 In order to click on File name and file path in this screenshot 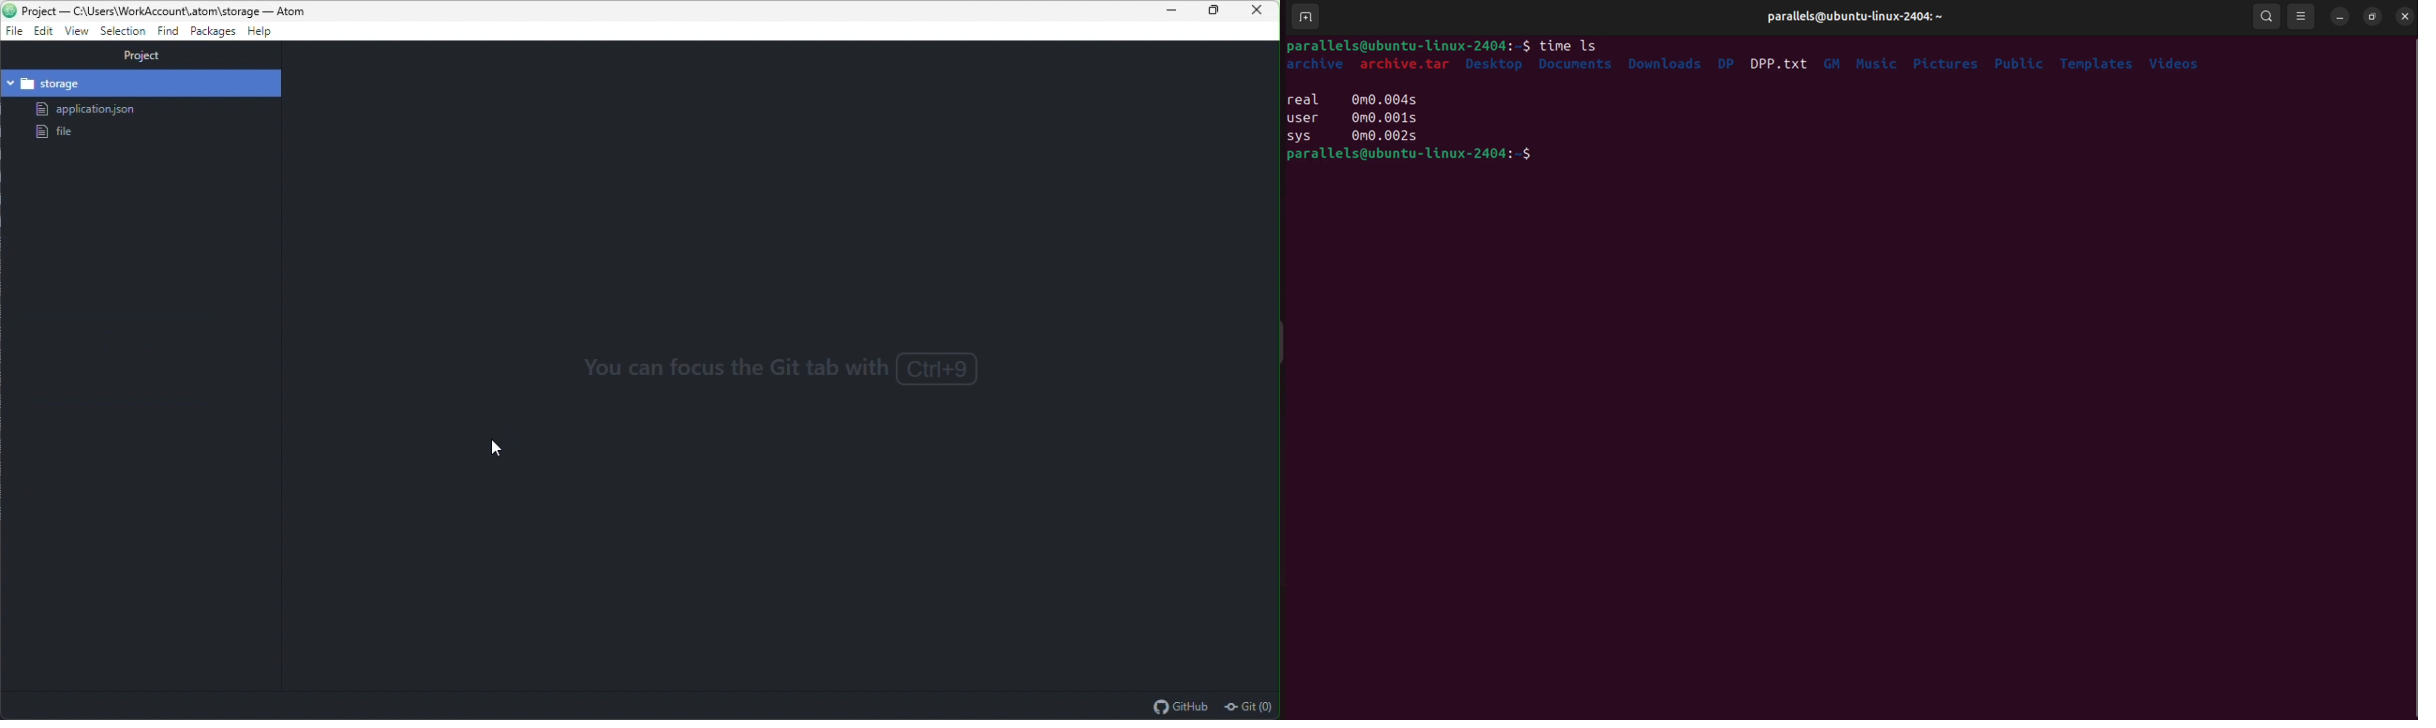, I will do `click(173, 10)`.